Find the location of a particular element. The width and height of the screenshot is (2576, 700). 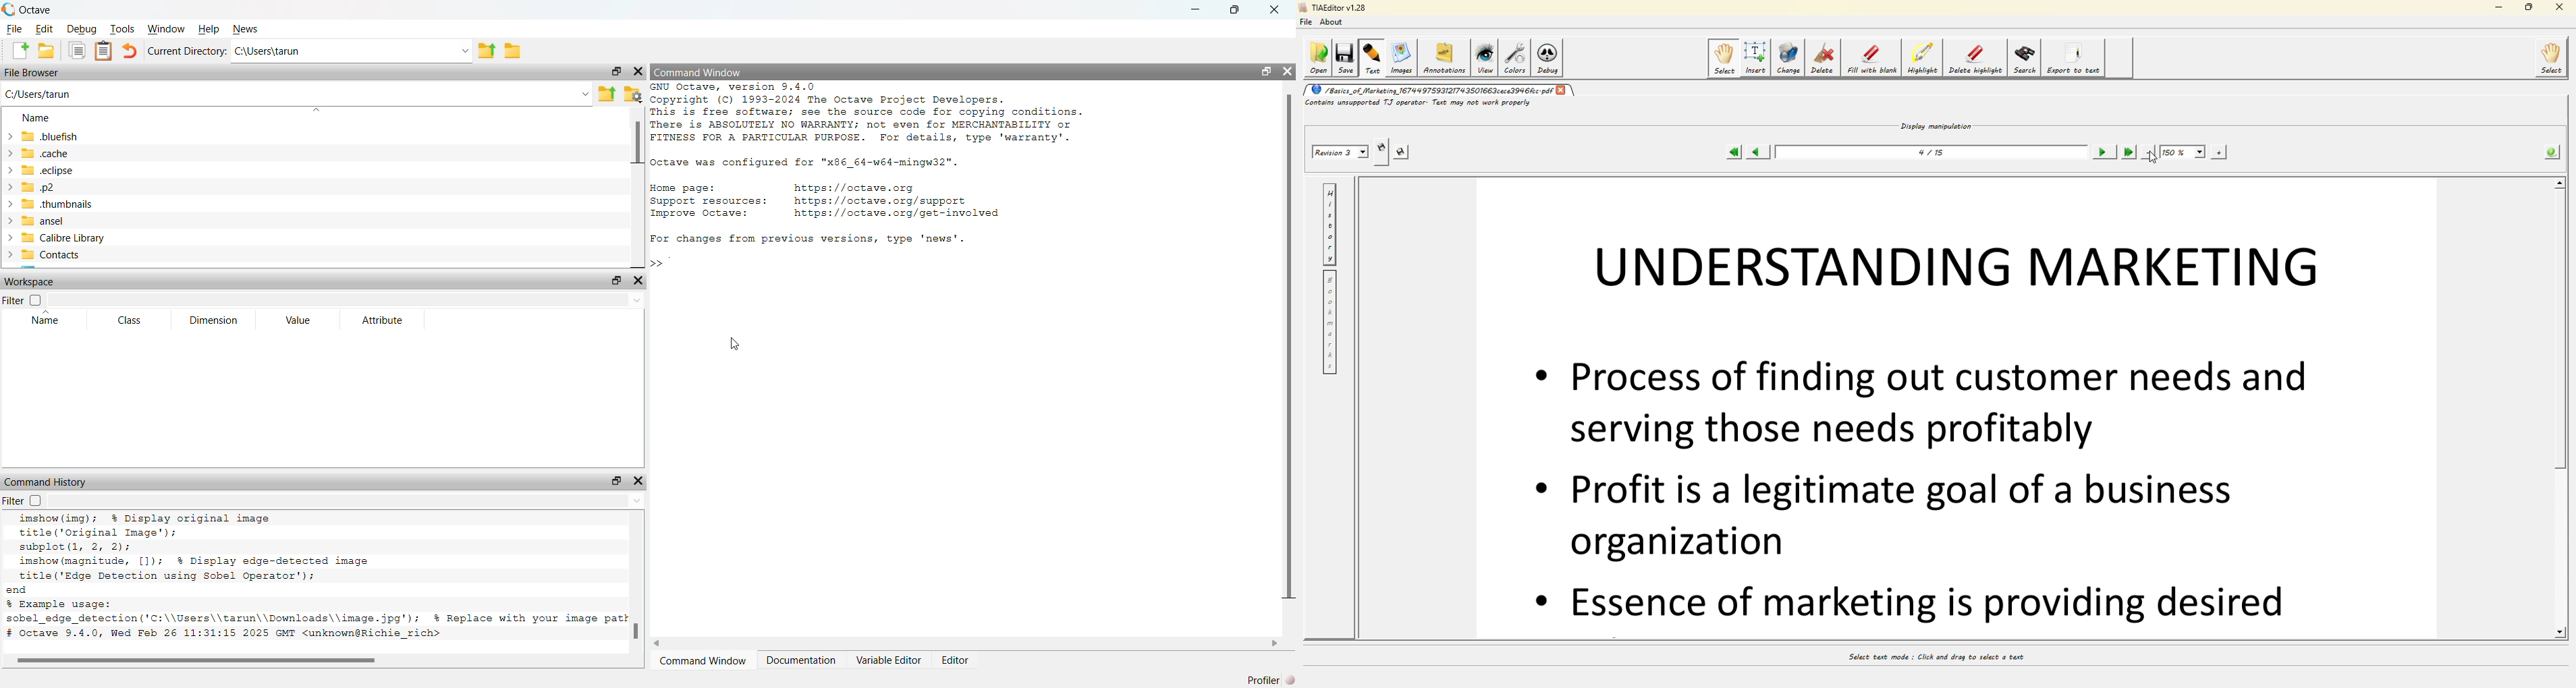

Filter is located at coordinates (11, 302).